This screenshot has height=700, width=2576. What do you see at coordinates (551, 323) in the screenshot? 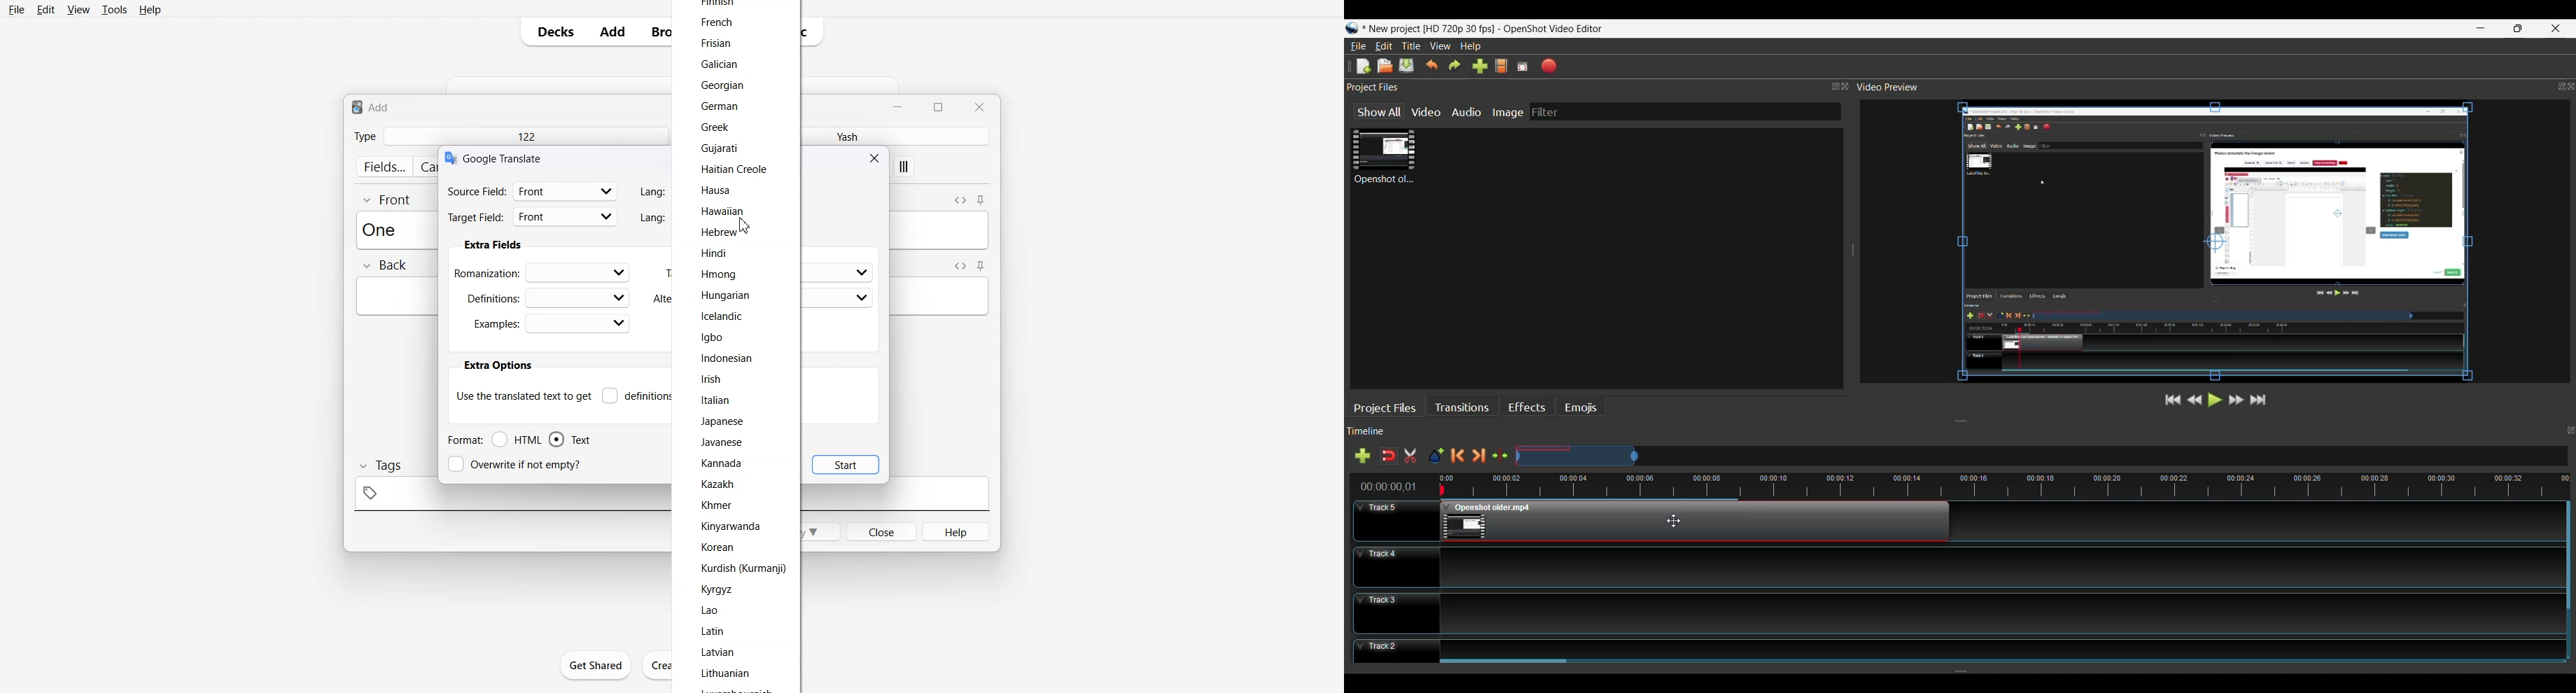
I see `Examples` at bounding box center [551, 323].